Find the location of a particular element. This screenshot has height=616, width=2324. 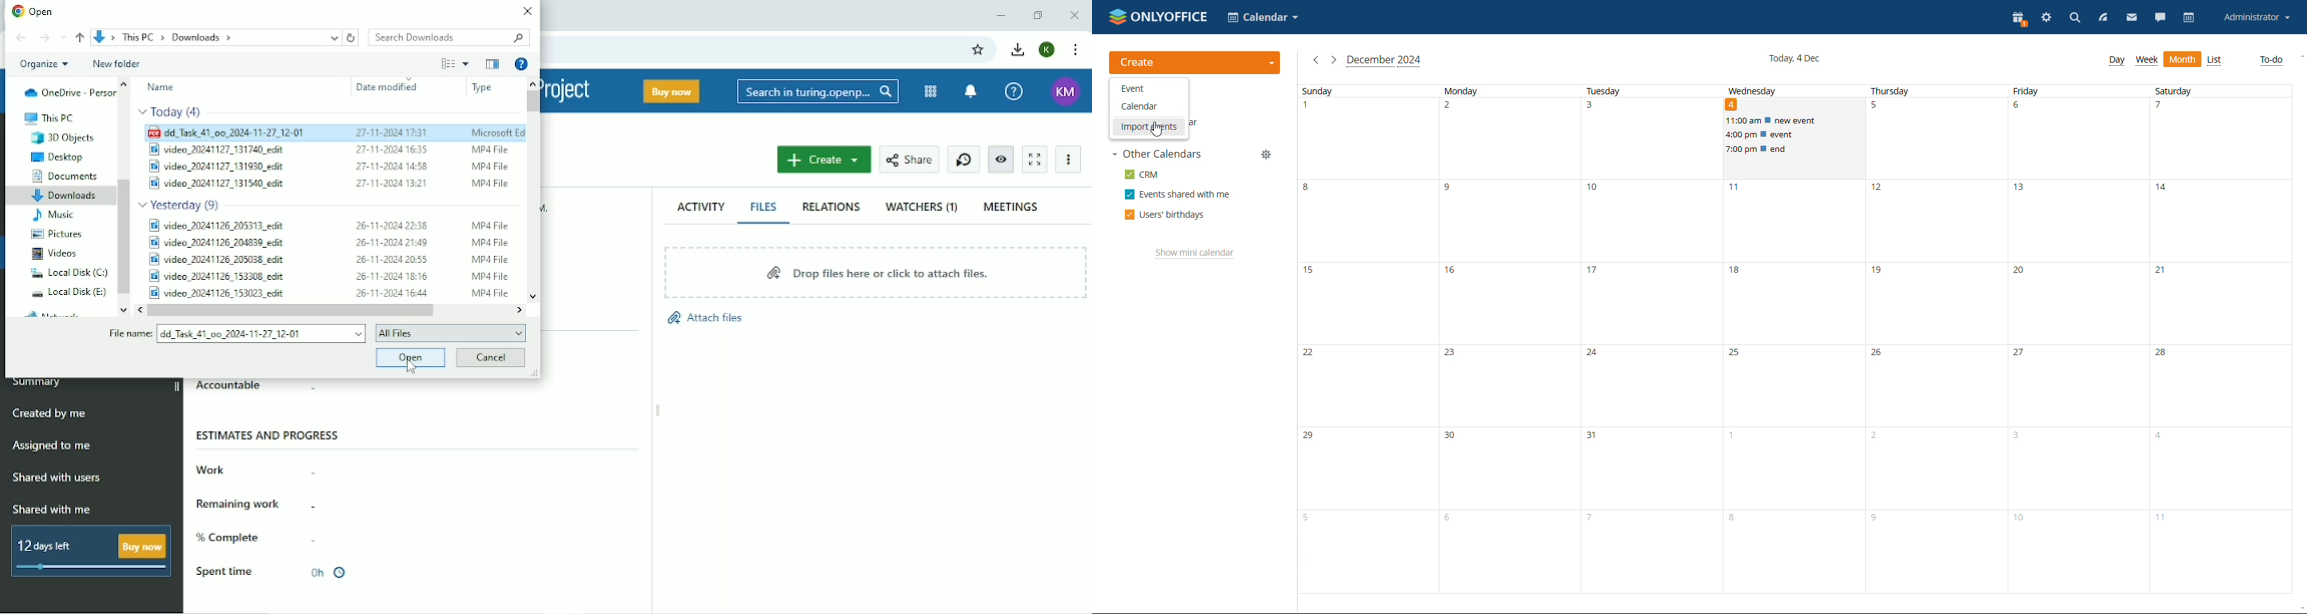

Vertical scrollbar is located at coordinates (532, 101).